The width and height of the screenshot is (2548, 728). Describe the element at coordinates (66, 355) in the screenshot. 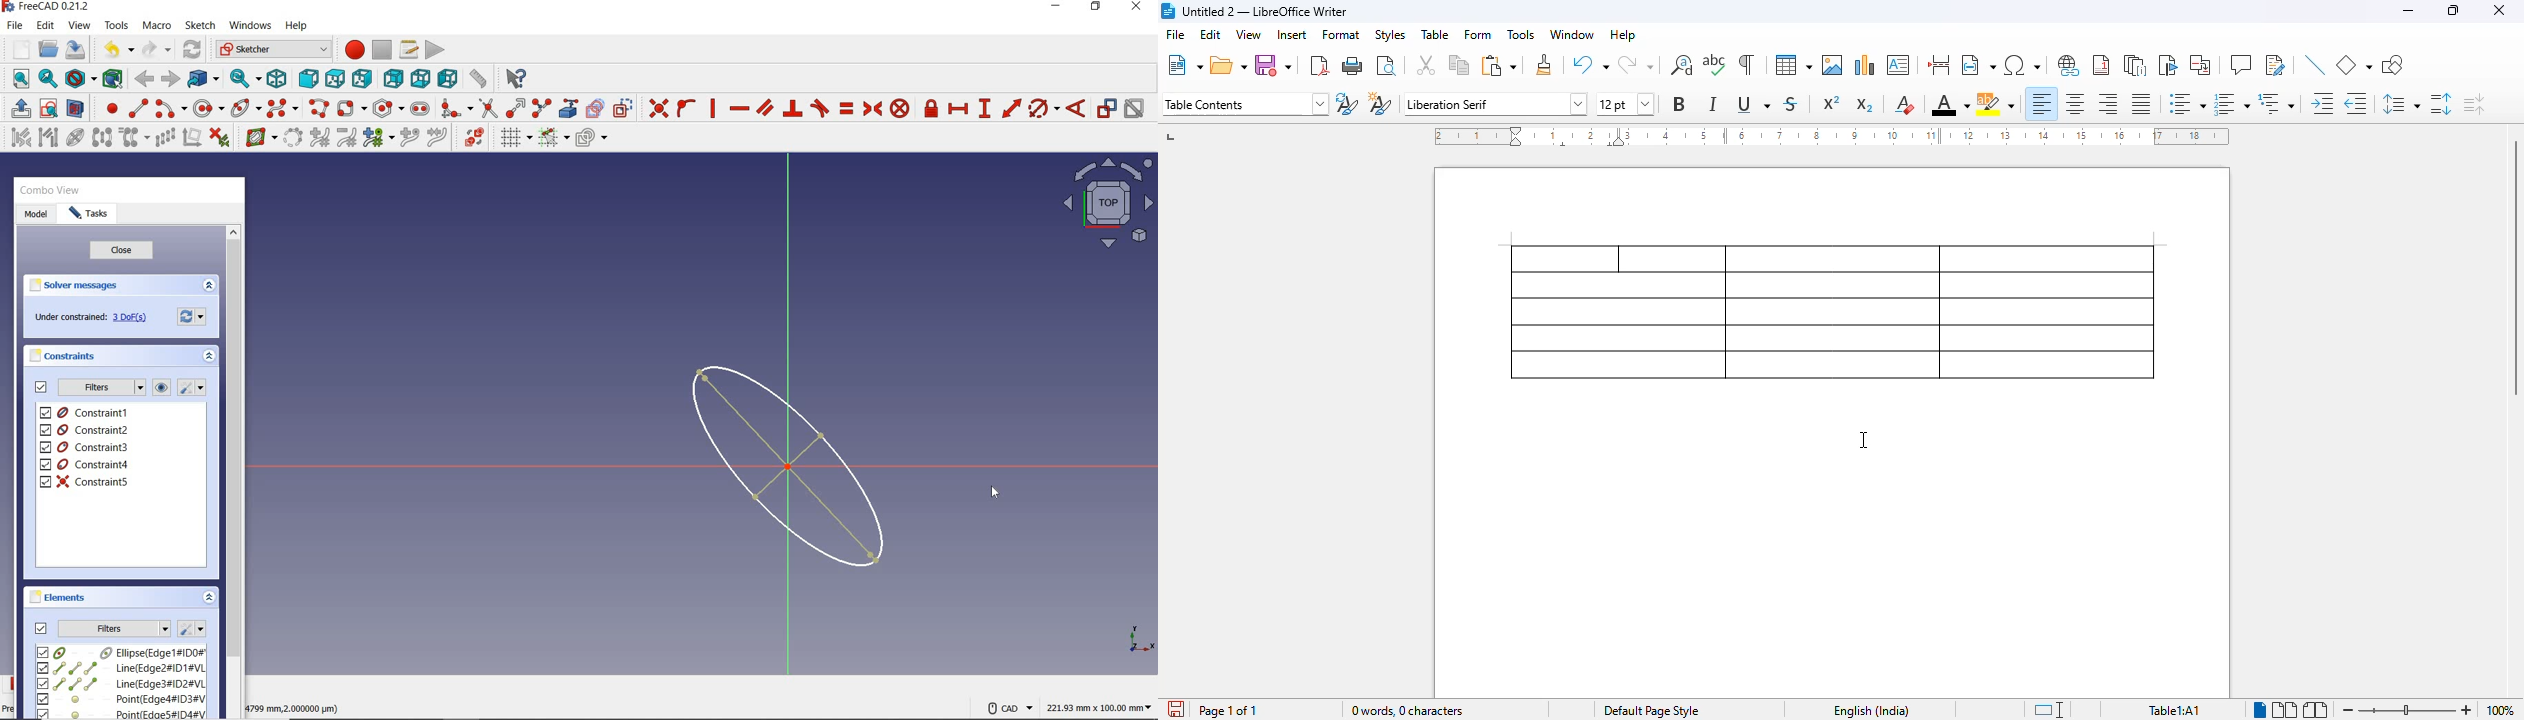

I see `constraints` at that location.